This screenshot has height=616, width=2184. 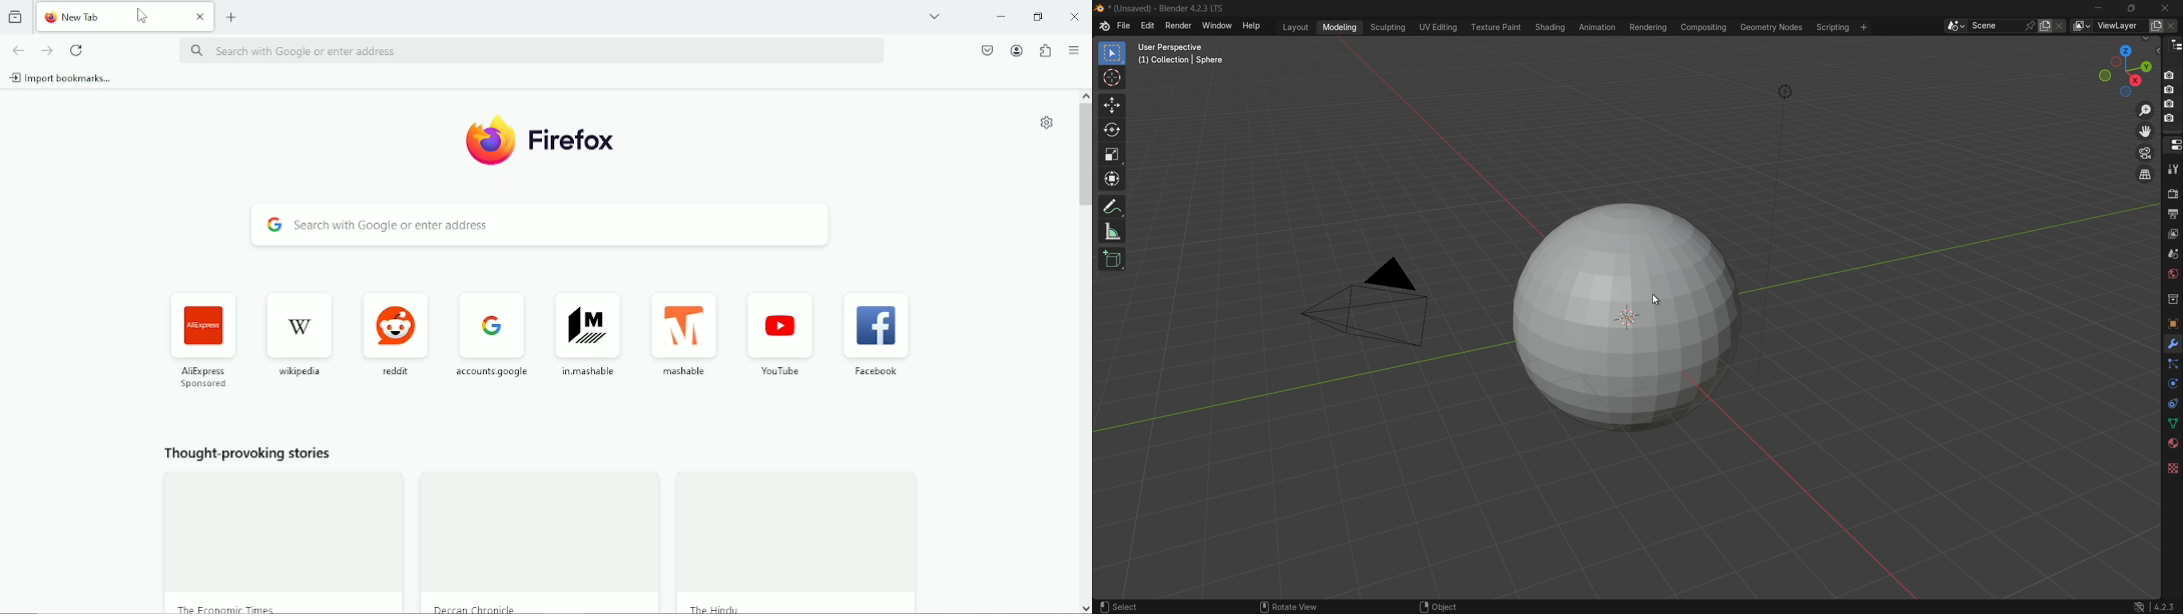 What do you see at coordinates (2173, 146) in the screenshot?
I see `properties` at bounding box center [2173, 146].